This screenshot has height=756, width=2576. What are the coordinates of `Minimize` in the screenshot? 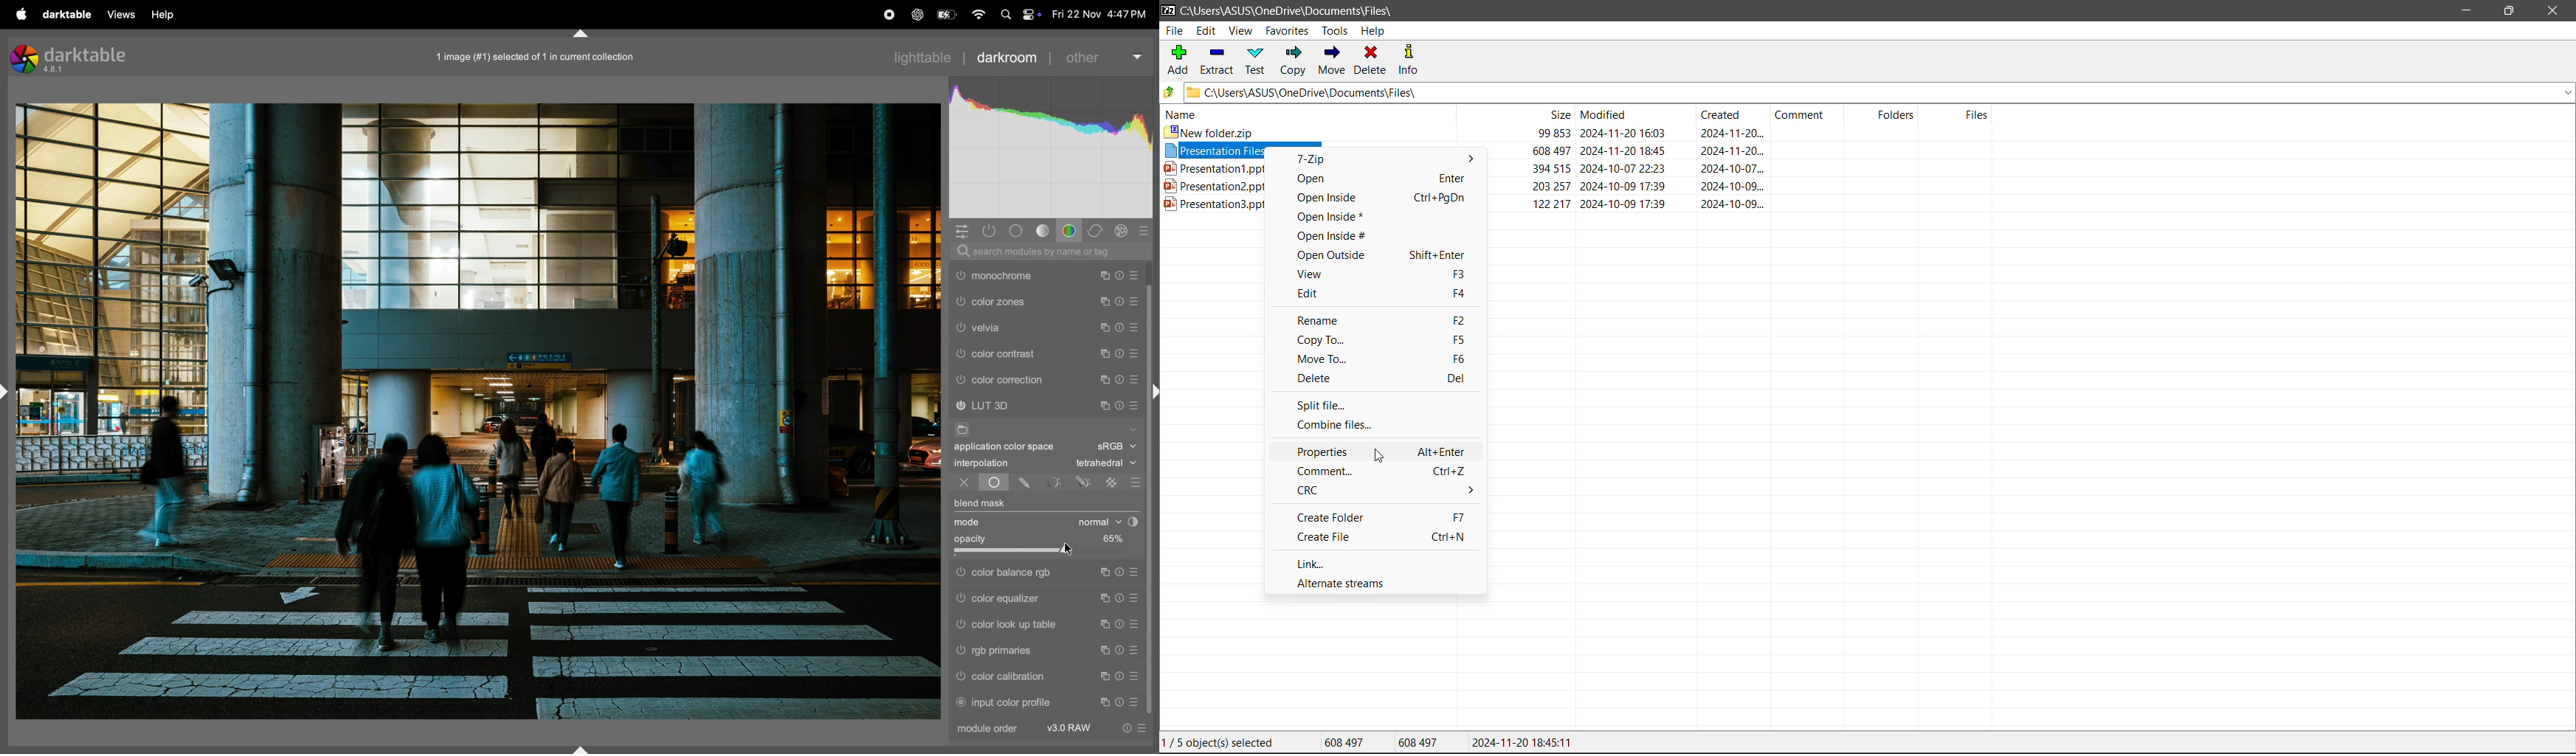 It's located at (2468, 10).